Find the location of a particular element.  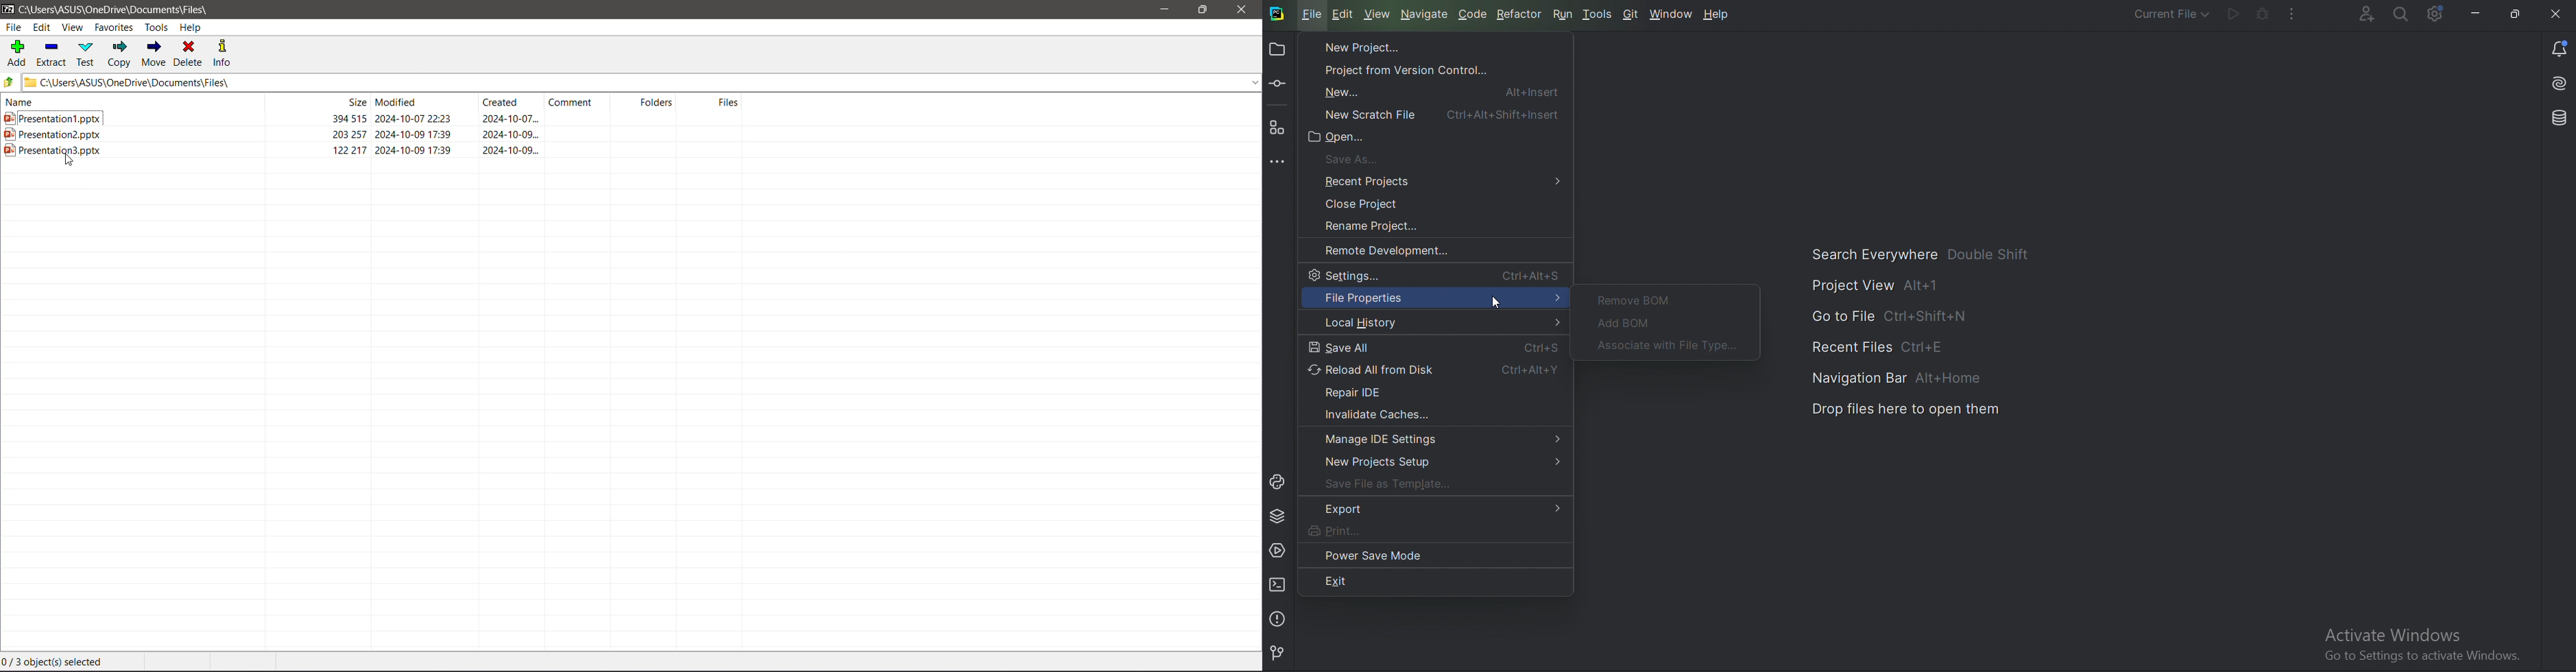

Help is located at coordinates (1719, 15).